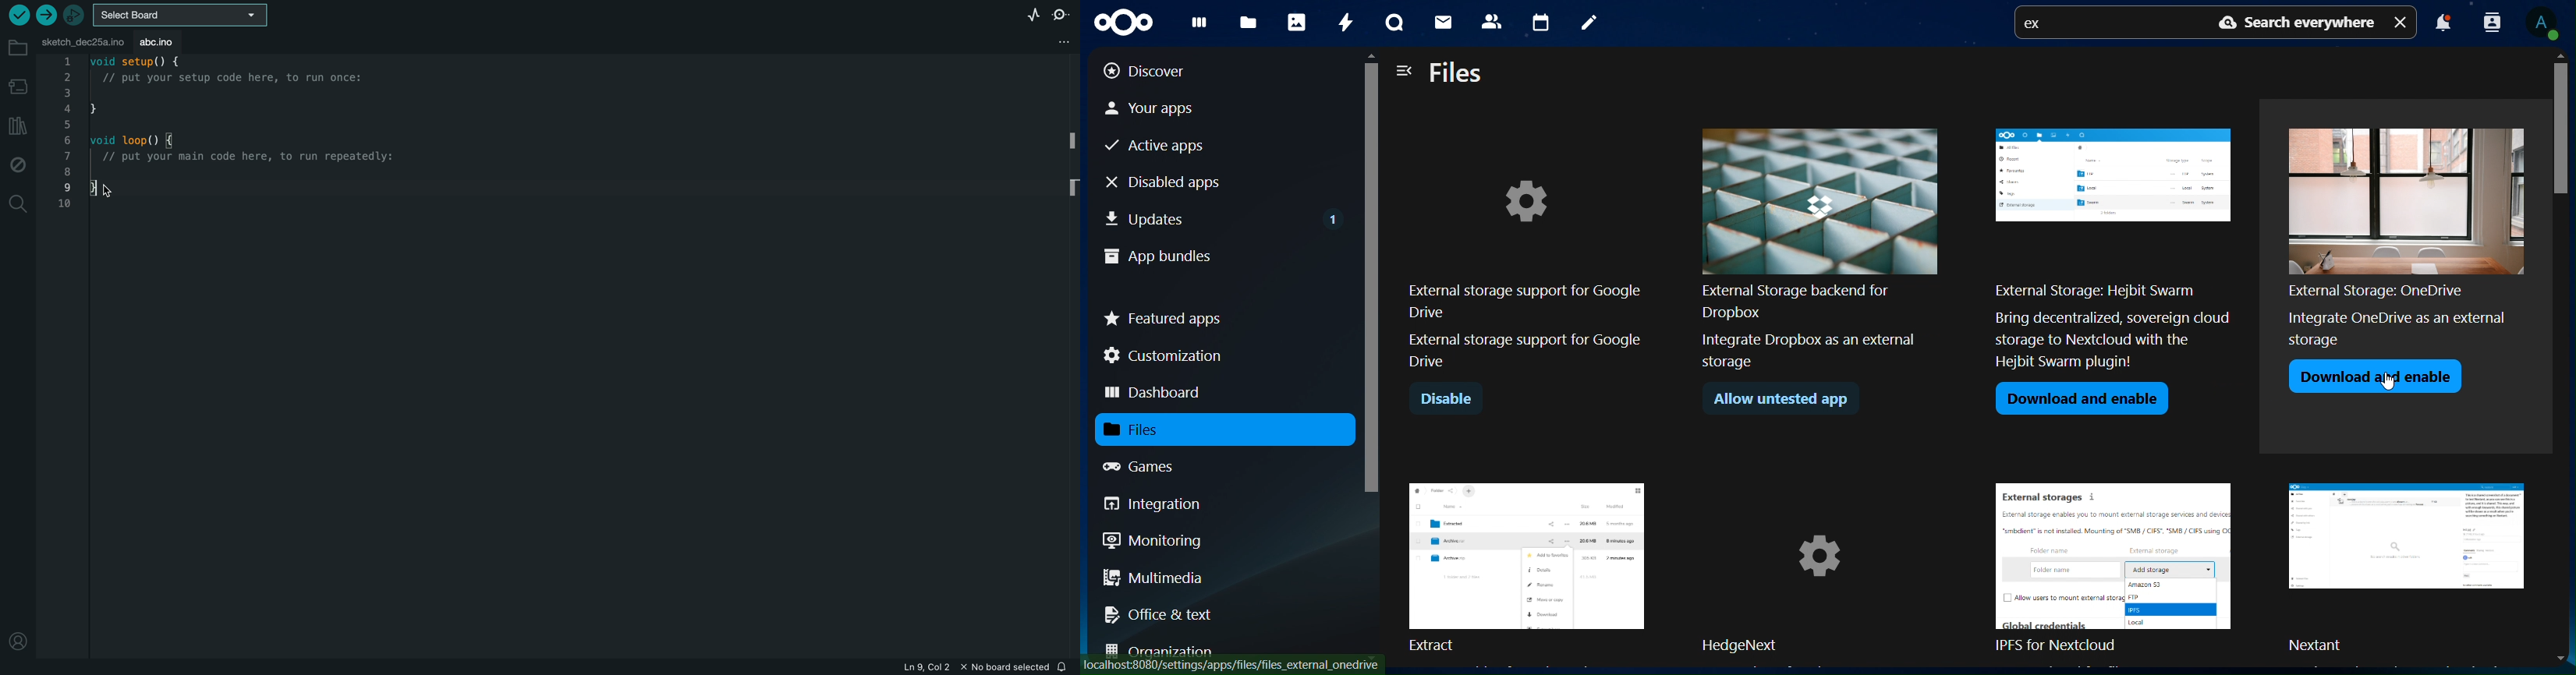  What do you see at coordinates (17, 164) in the screenshot?
I see `debug` at bounding box center [17, 164].